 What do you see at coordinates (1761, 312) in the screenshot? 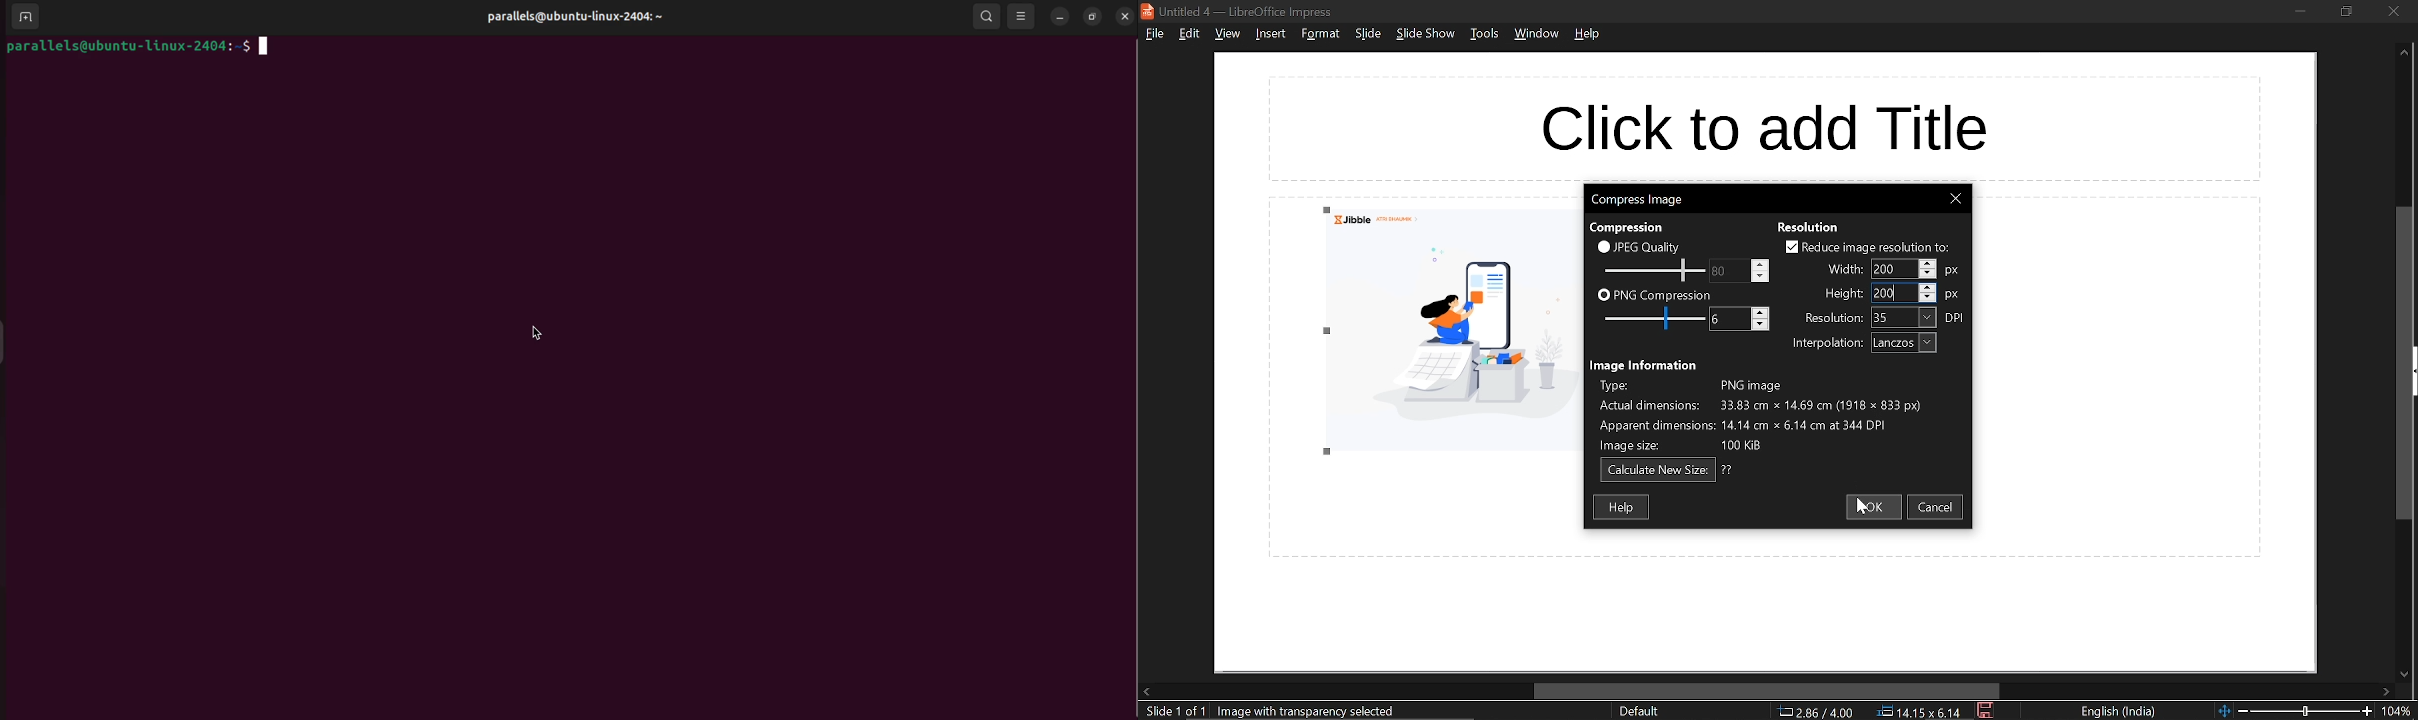
I see `increase png compression` at bounding box center [1761, 312].